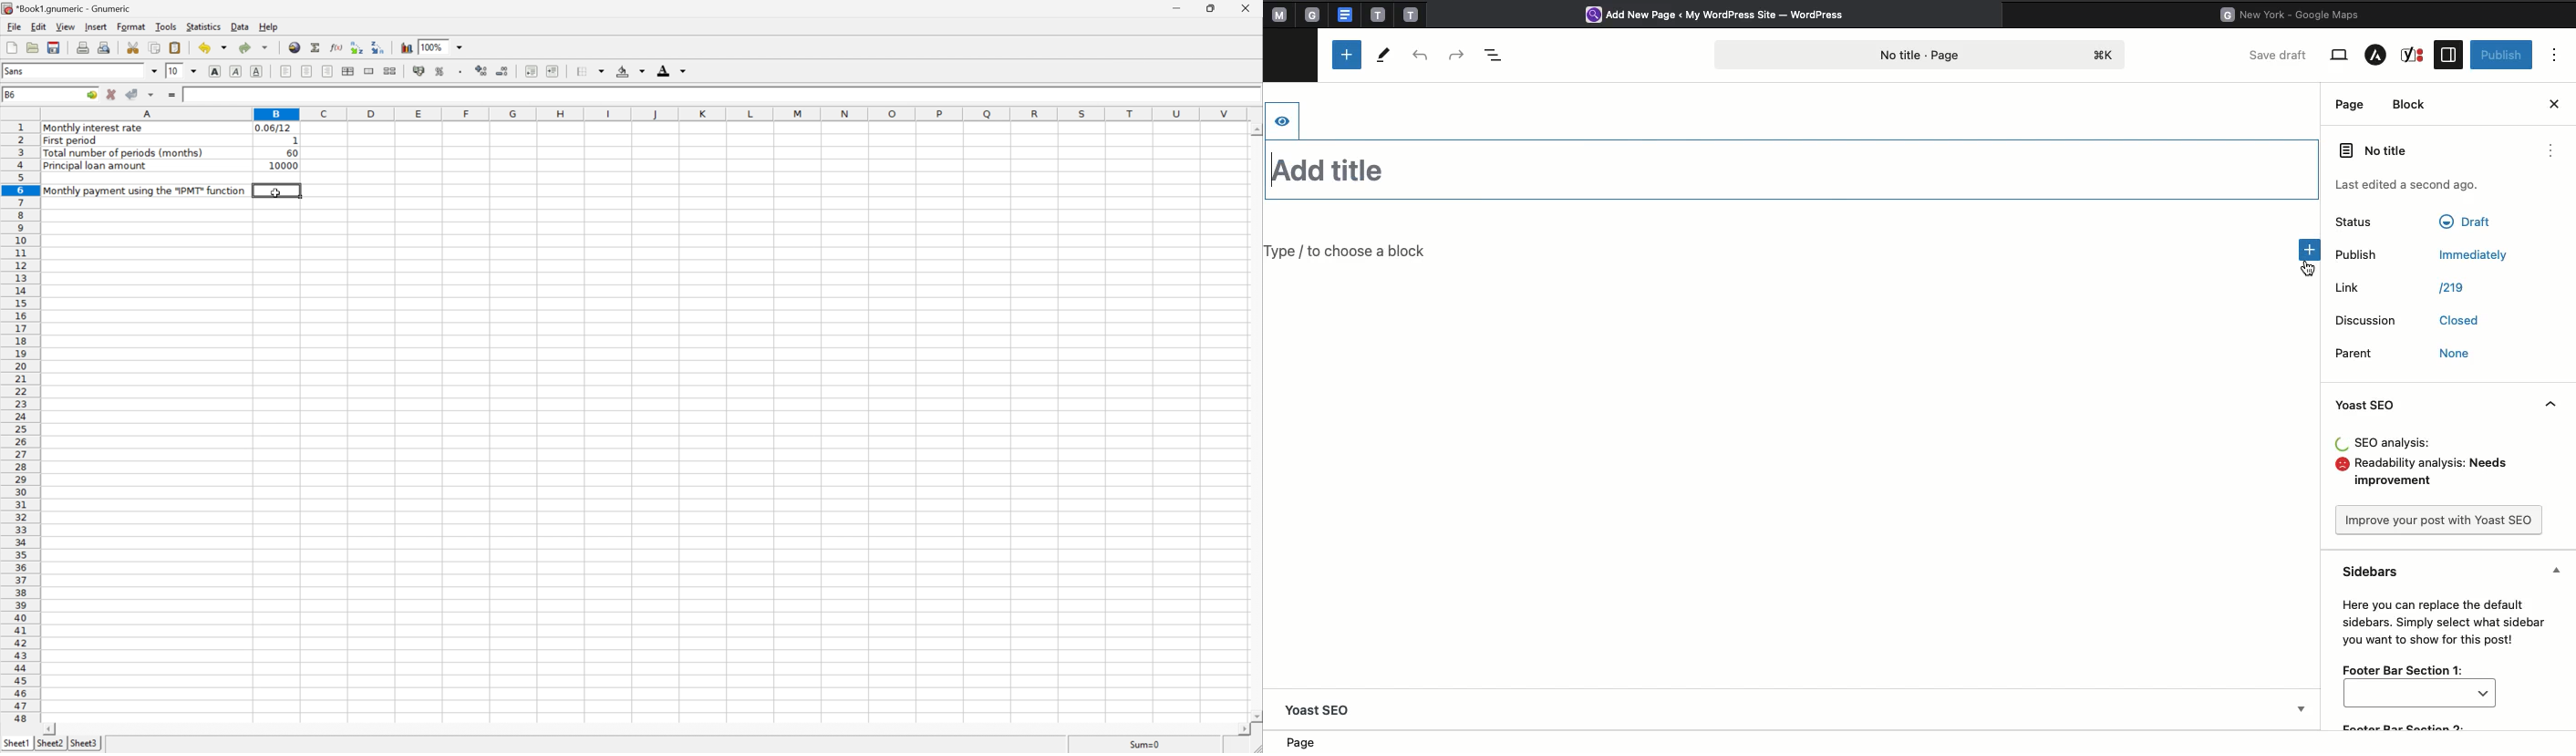 The height and width of the screenshot is (756, 2576). Describe the element at coordinates (313, 48) in the screenshot. I see `Sum in current cell` at that location.